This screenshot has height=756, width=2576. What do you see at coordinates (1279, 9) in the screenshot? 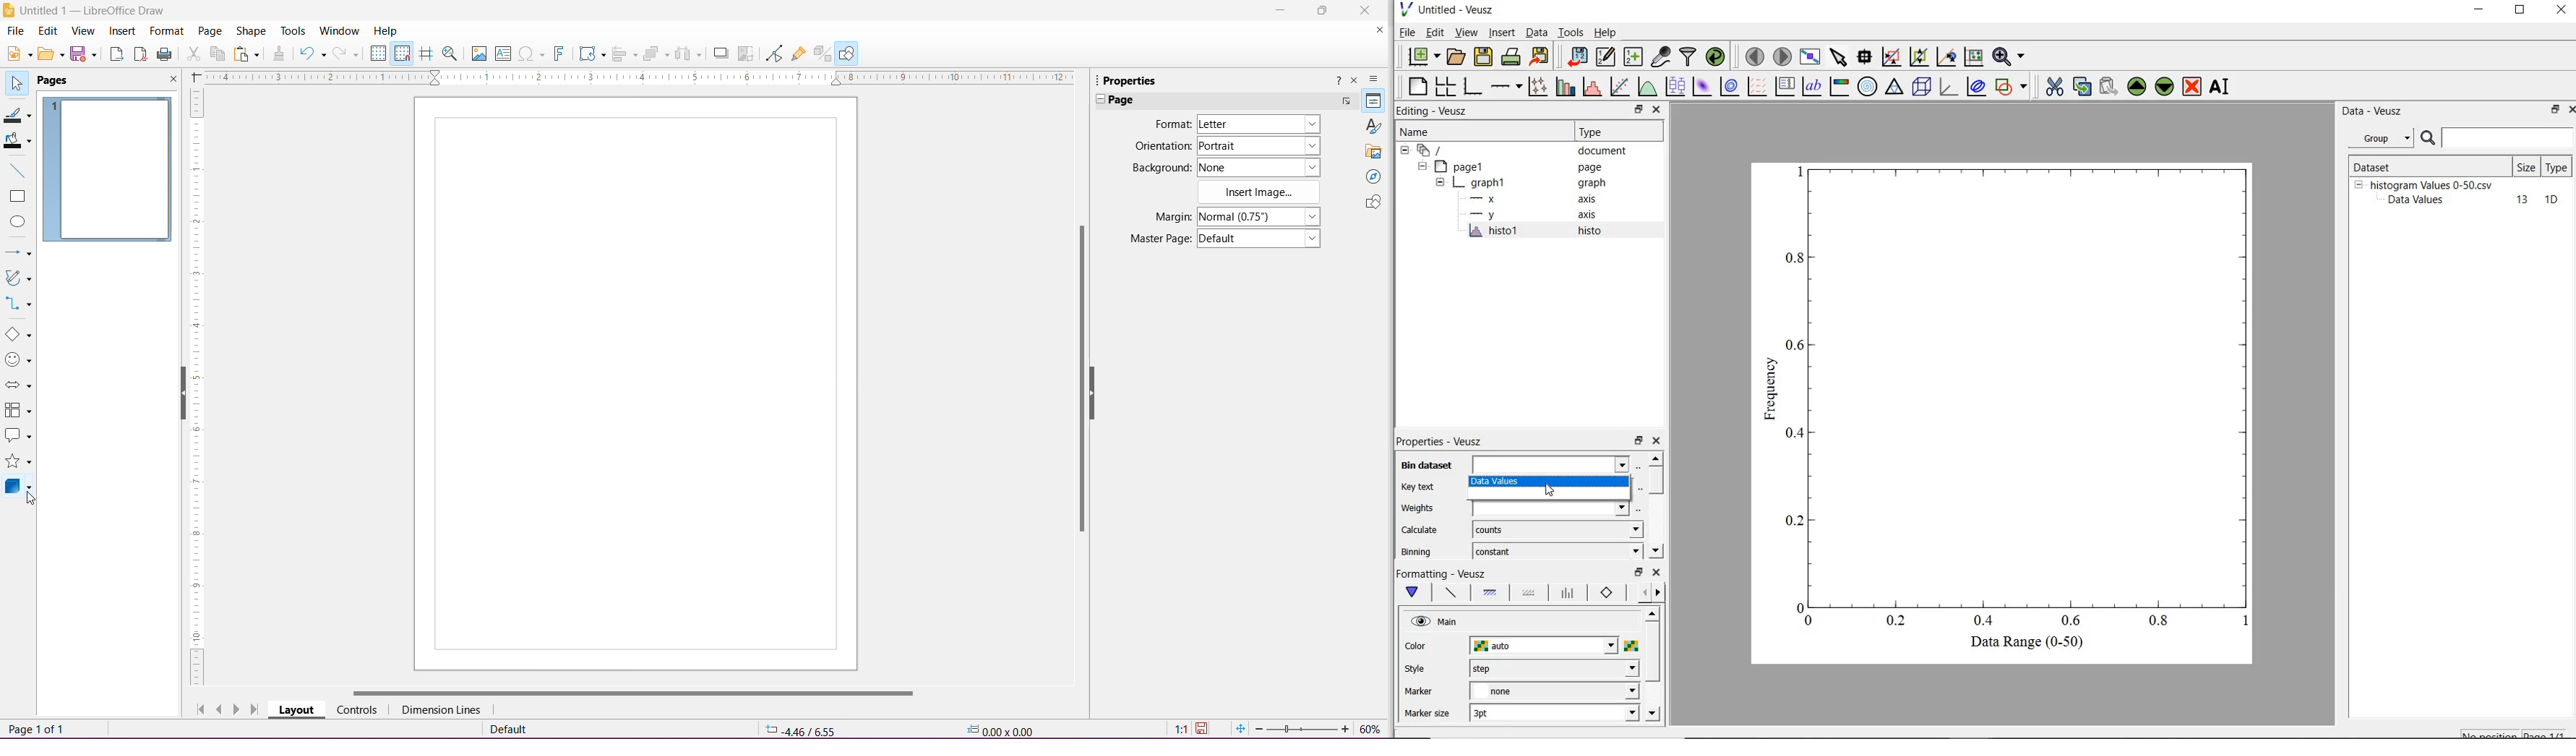
I see `Minimize` at bounding box center [1279, 9].